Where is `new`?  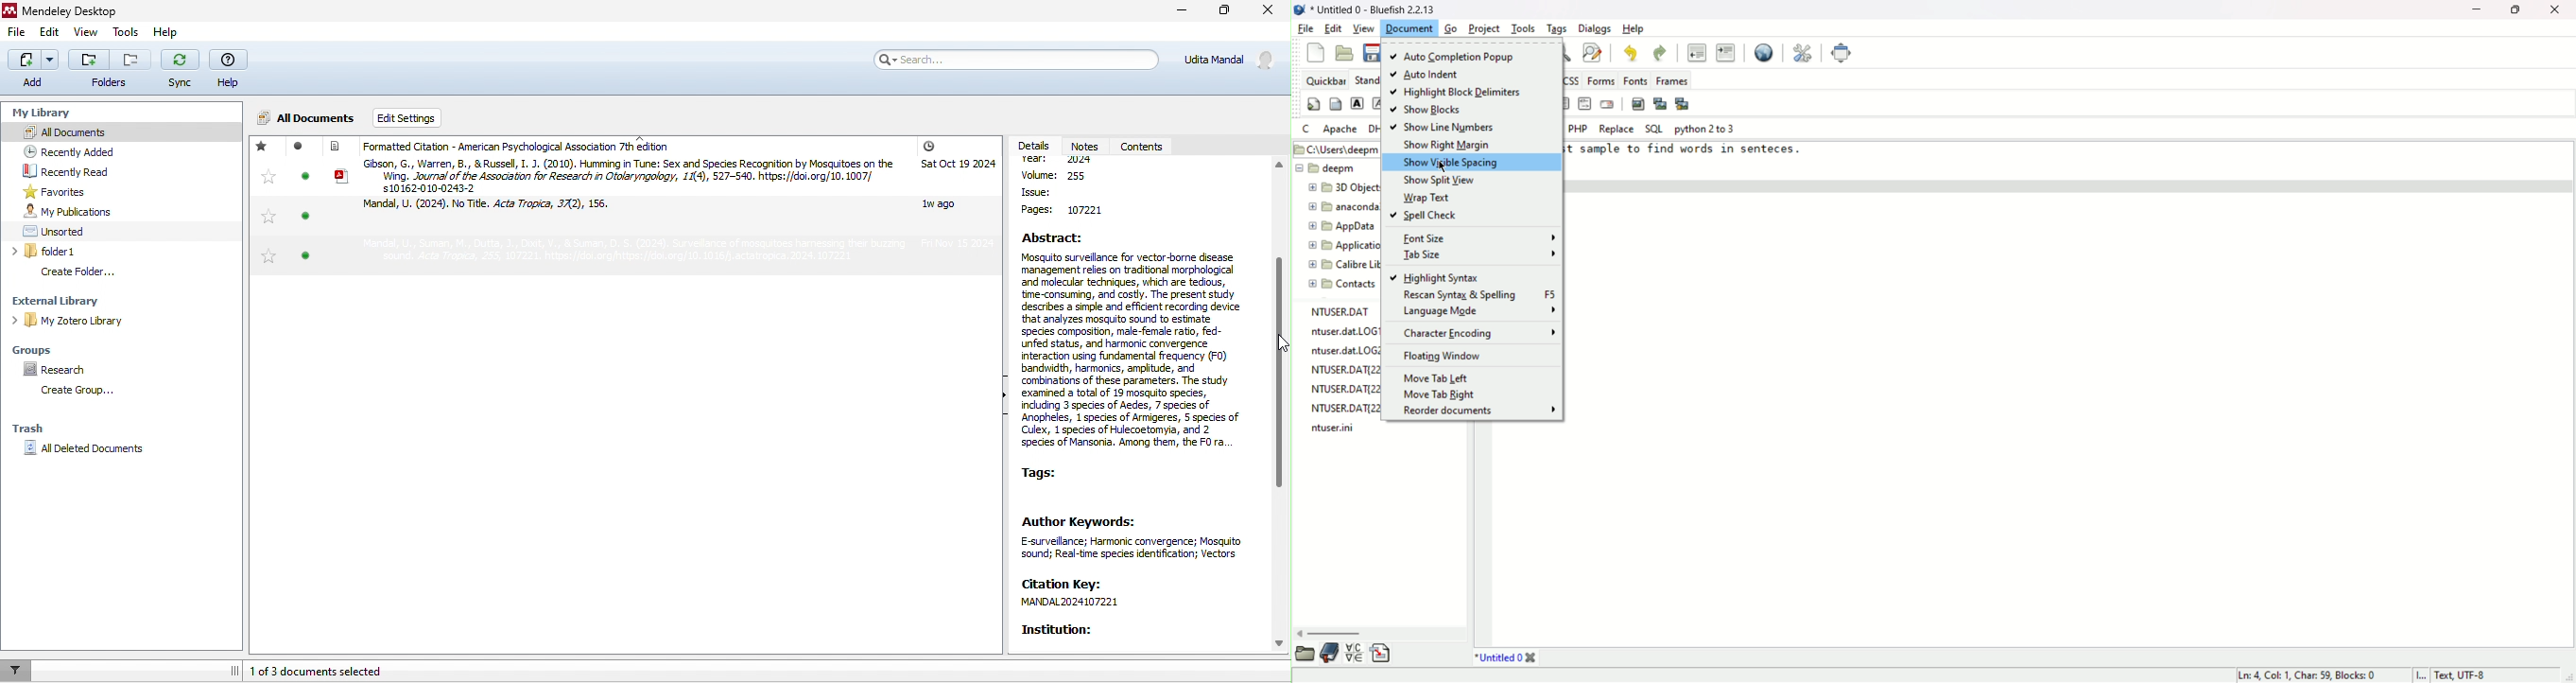
new is located at coordinates (1315, 54).